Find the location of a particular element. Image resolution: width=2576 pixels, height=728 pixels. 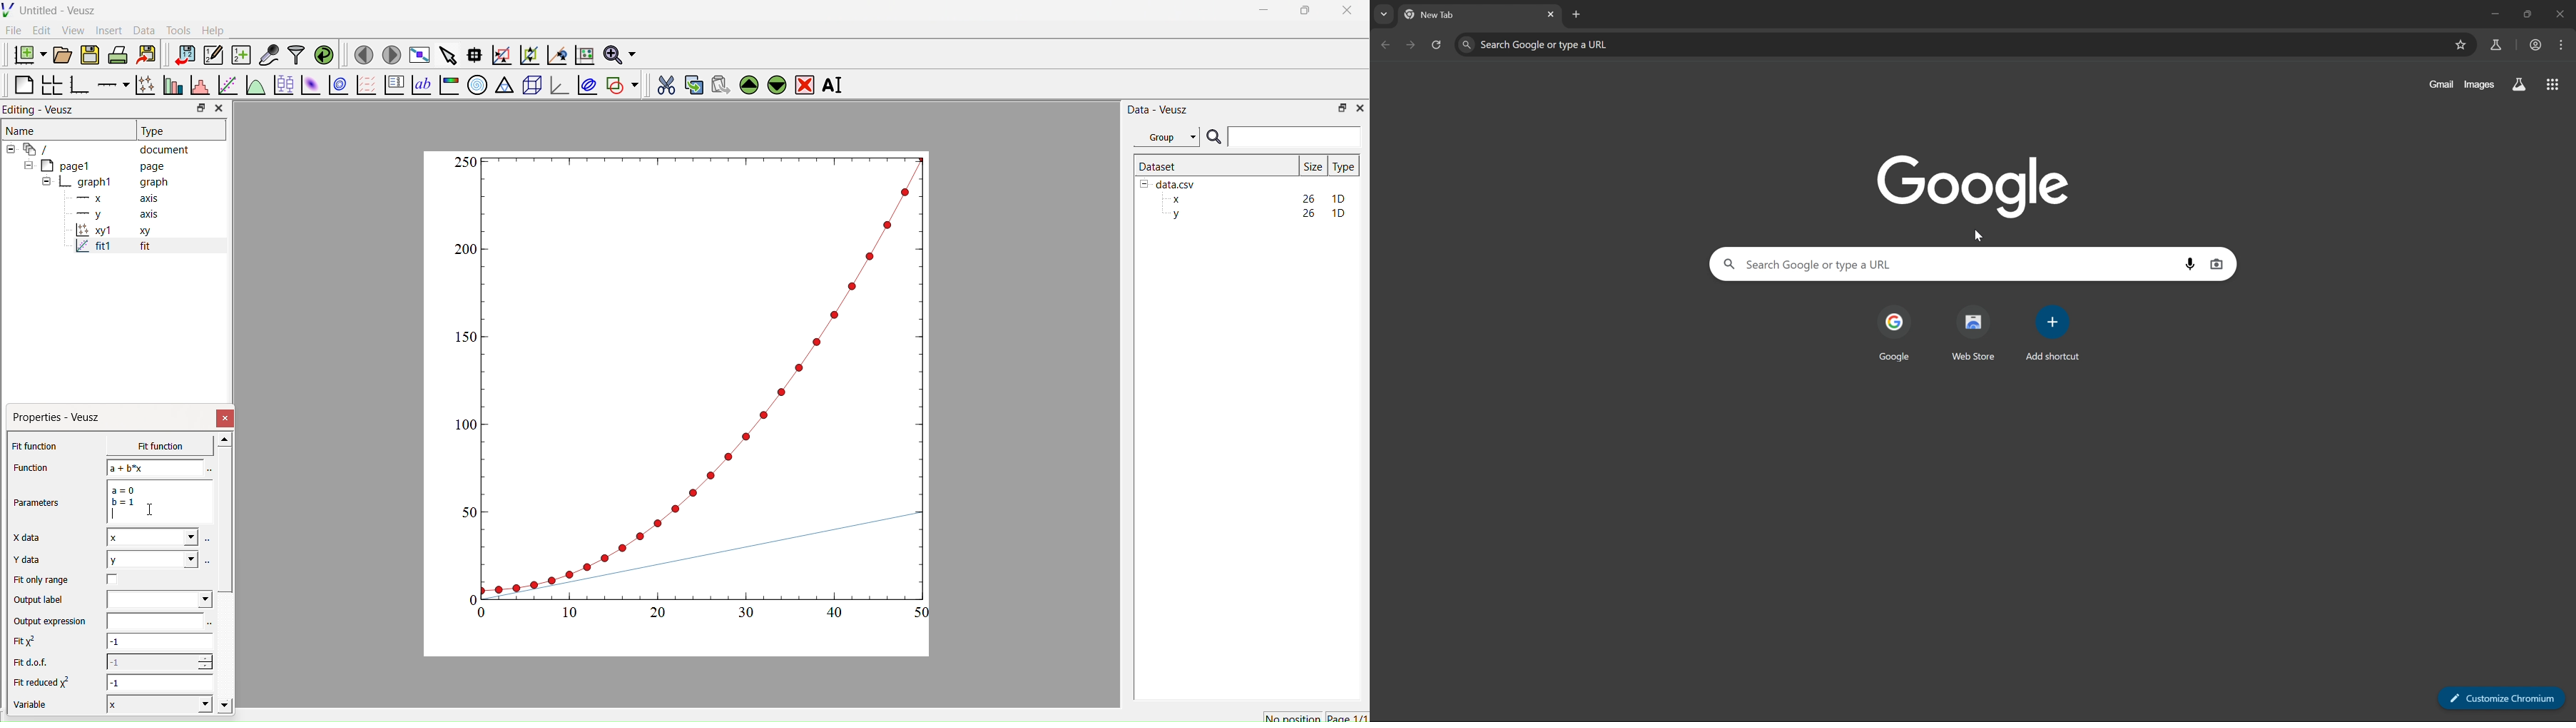

gmail is located at coordinates (2442, 83).